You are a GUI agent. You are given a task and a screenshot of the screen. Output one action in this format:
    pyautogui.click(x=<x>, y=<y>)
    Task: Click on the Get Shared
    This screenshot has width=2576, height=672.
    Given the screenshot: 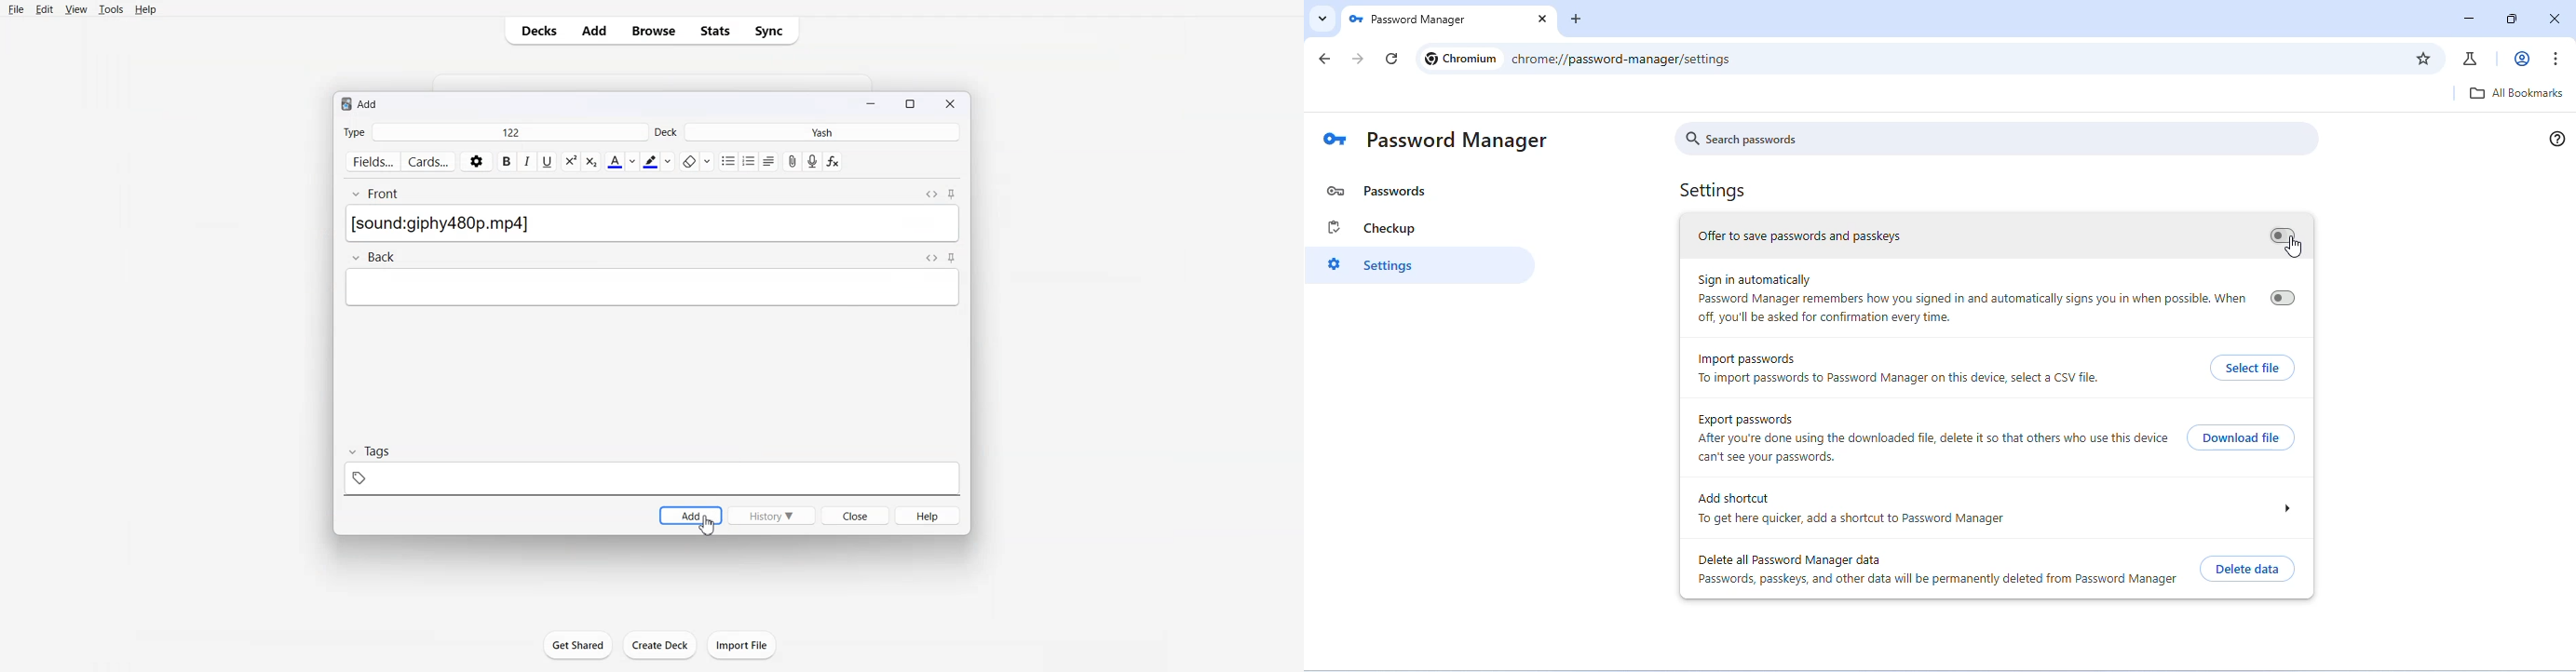 What is the action you would take?
    pyautogui.click(x=578, y=643)
    